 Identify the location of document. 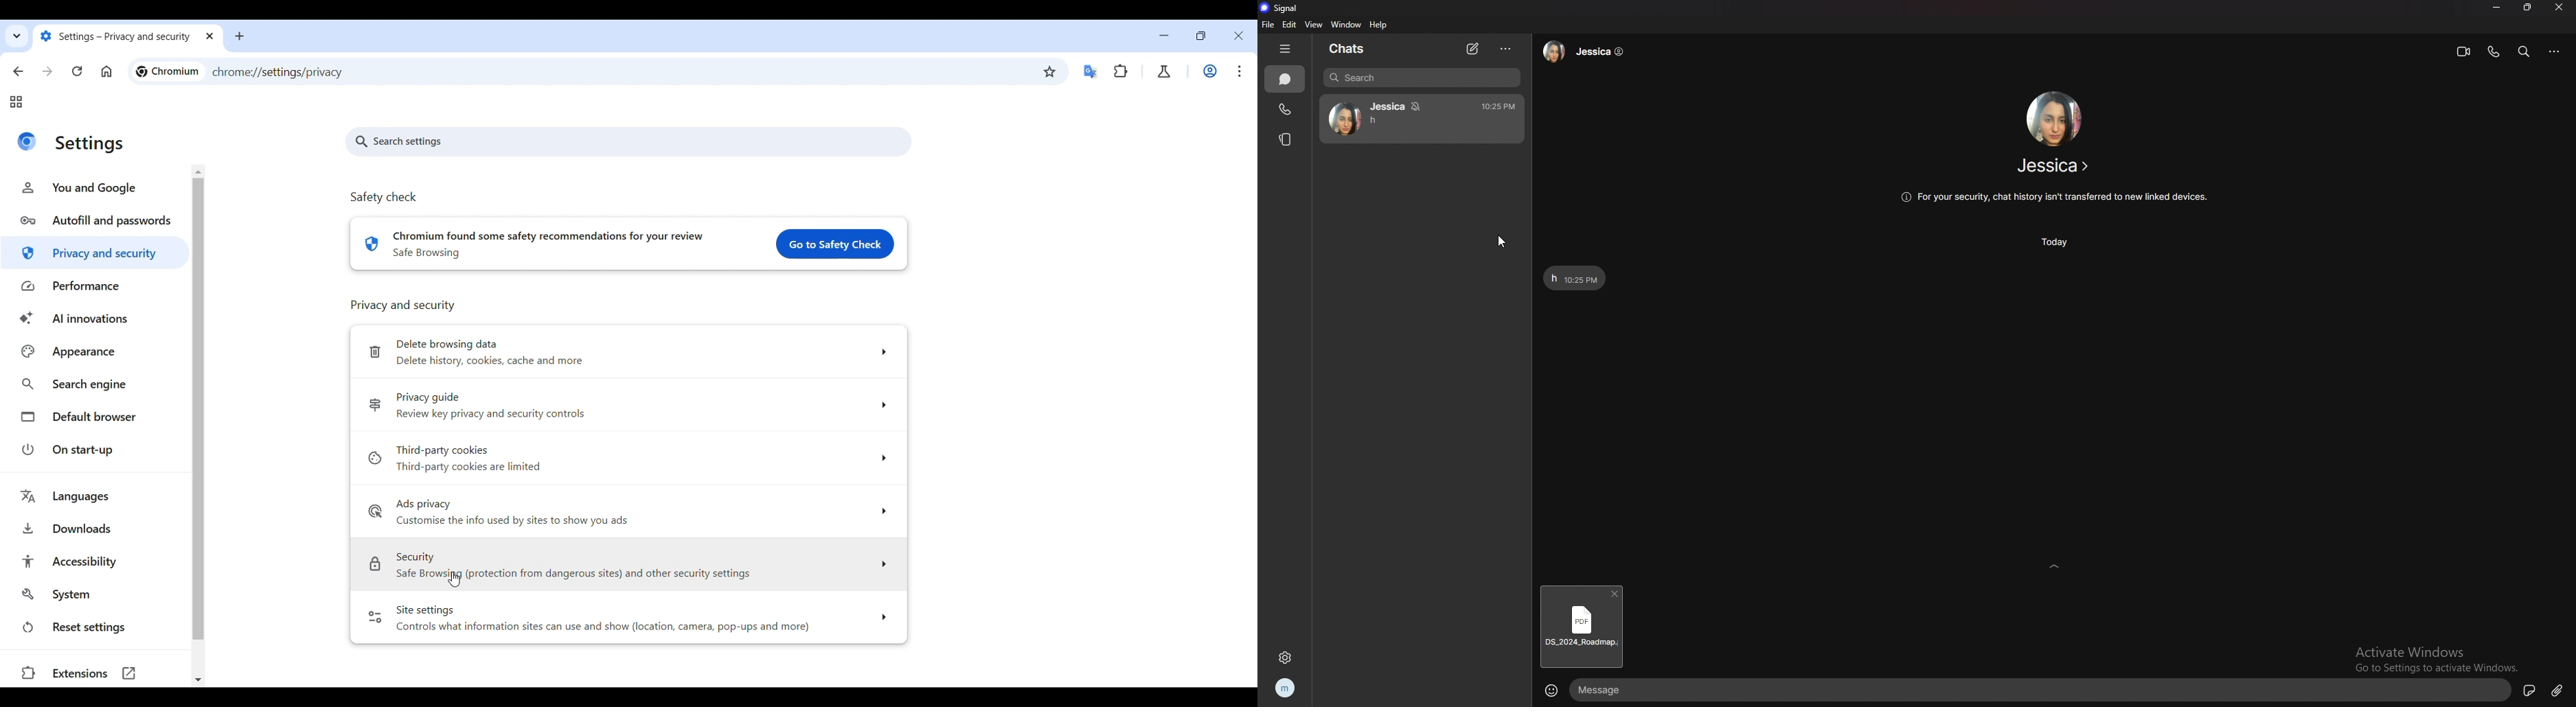
(1582, 633).